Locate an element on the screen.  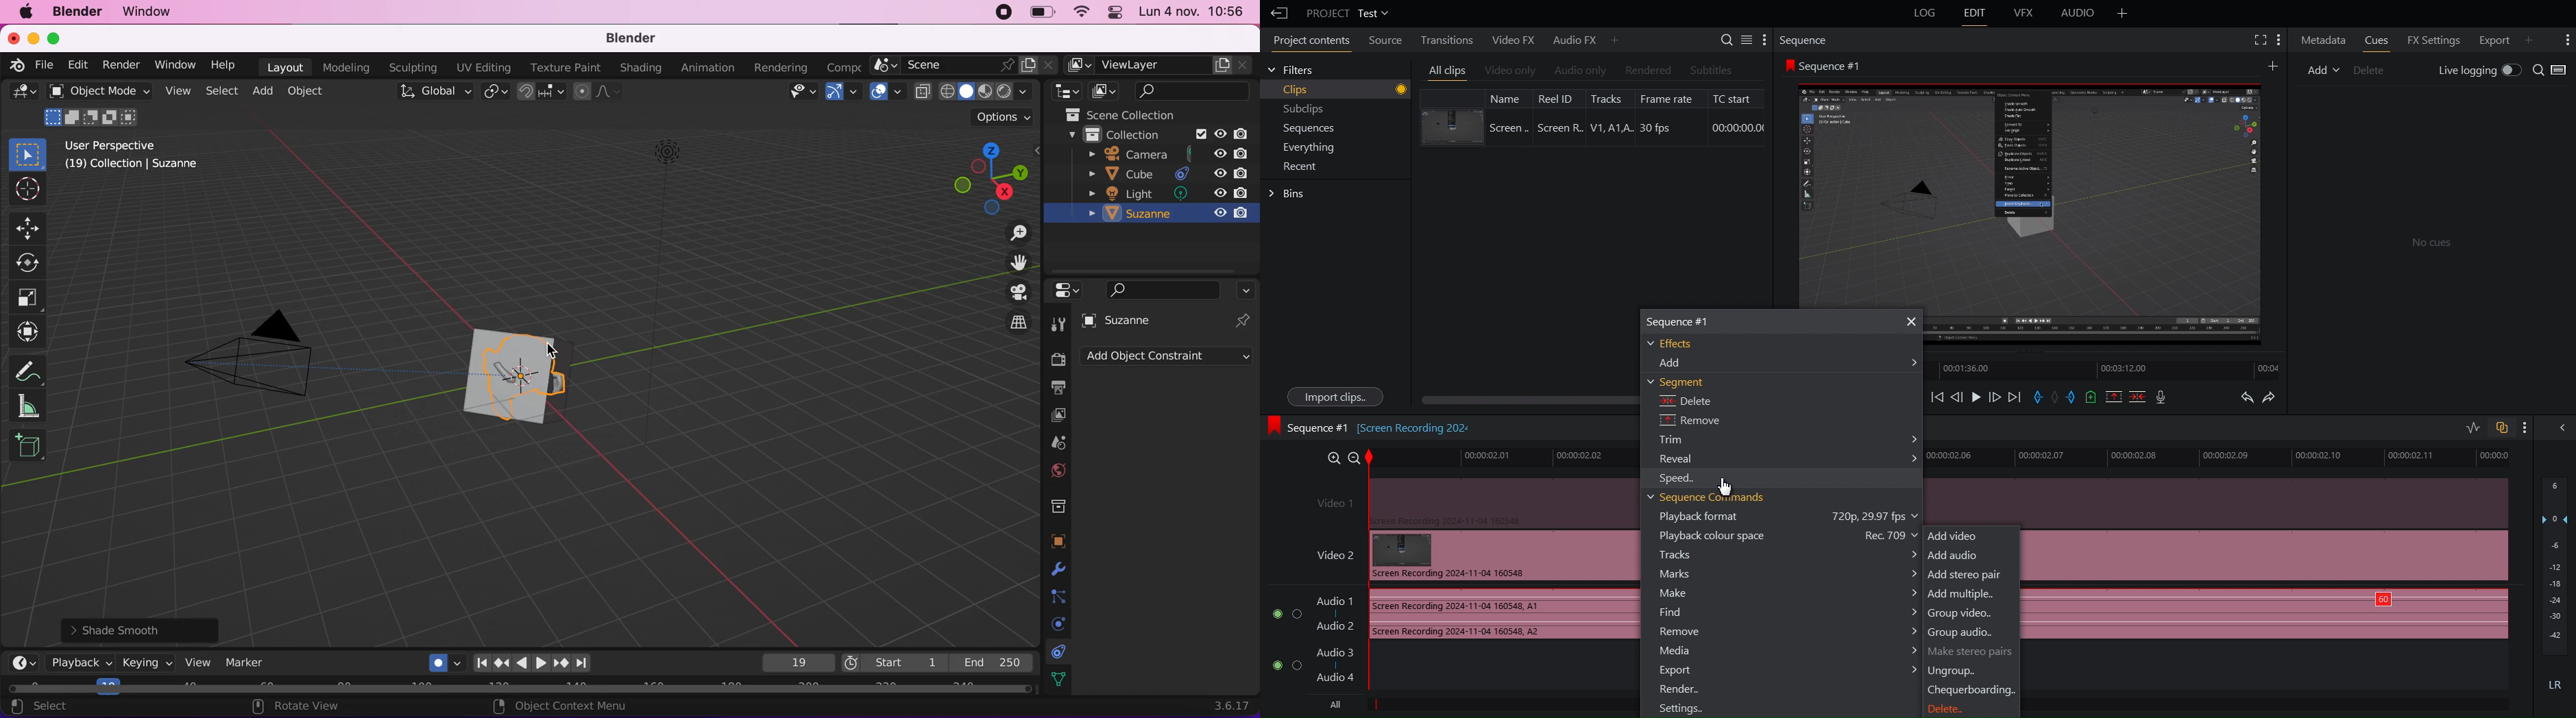
keying is located at coordinates (147, 665).